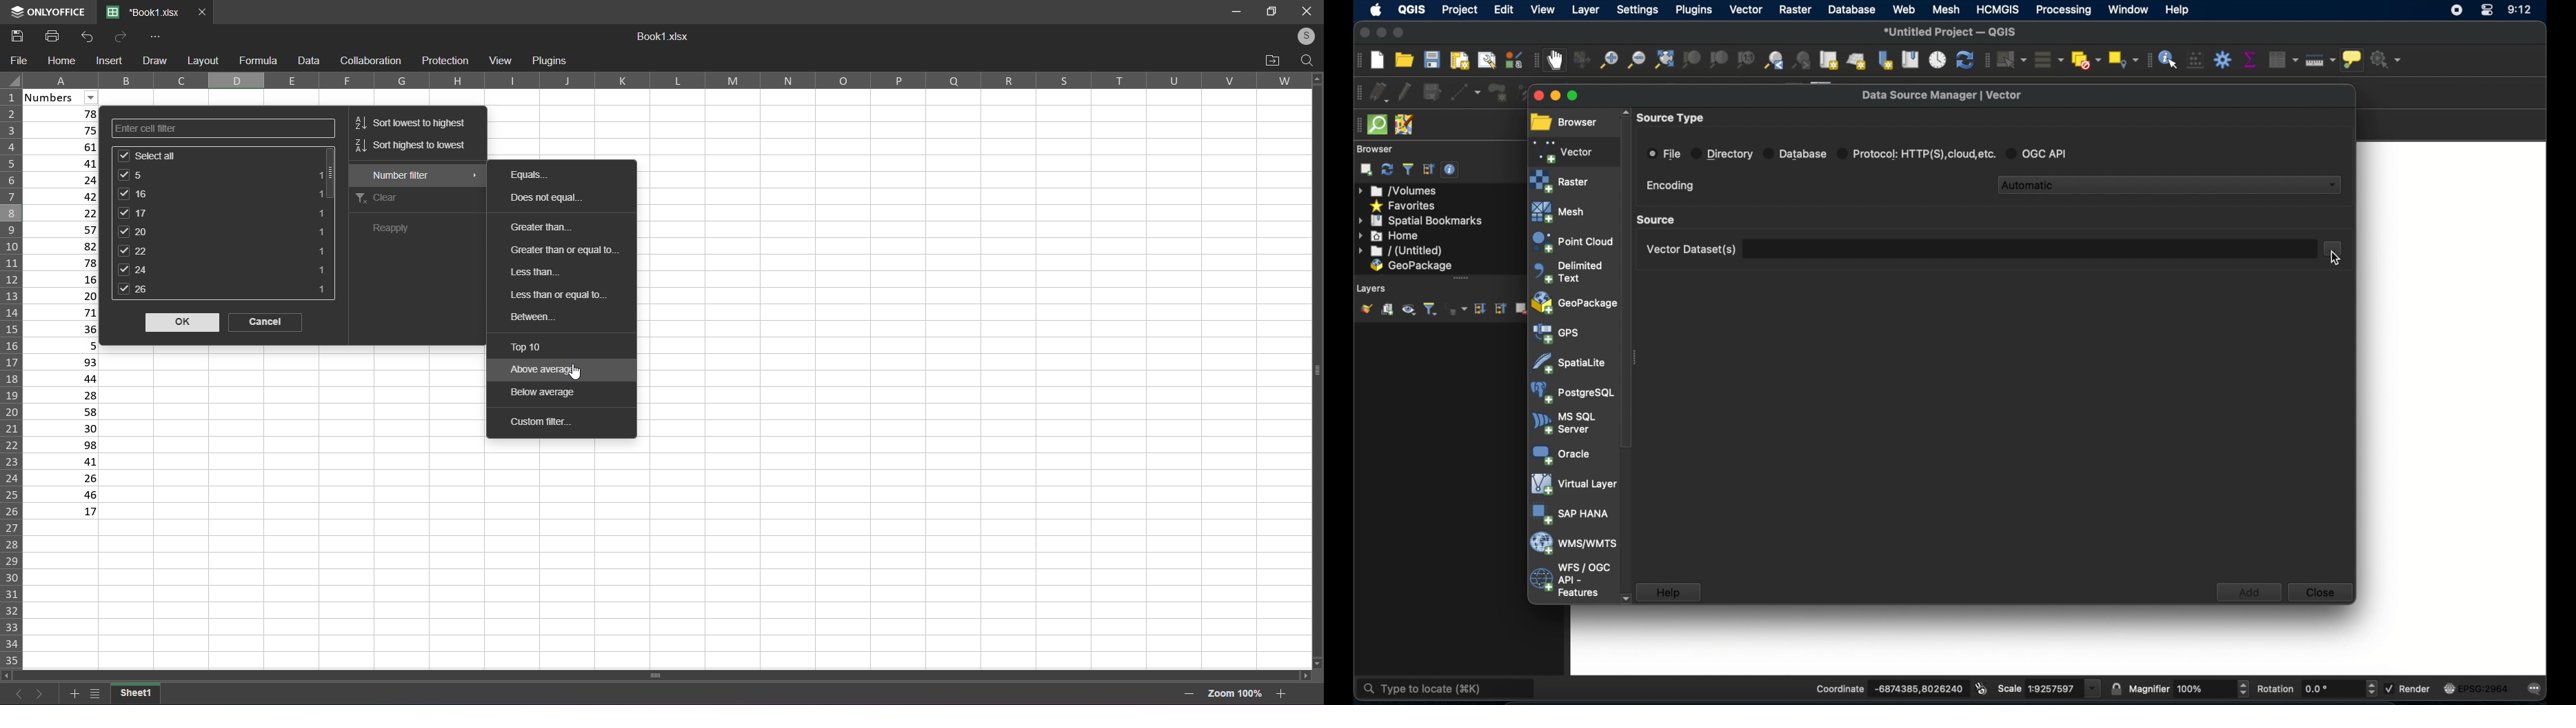  What do you see at coordinates (1572, 242) in the screenshot?
I see `point cloud ` at bounding box center [1572, 242].